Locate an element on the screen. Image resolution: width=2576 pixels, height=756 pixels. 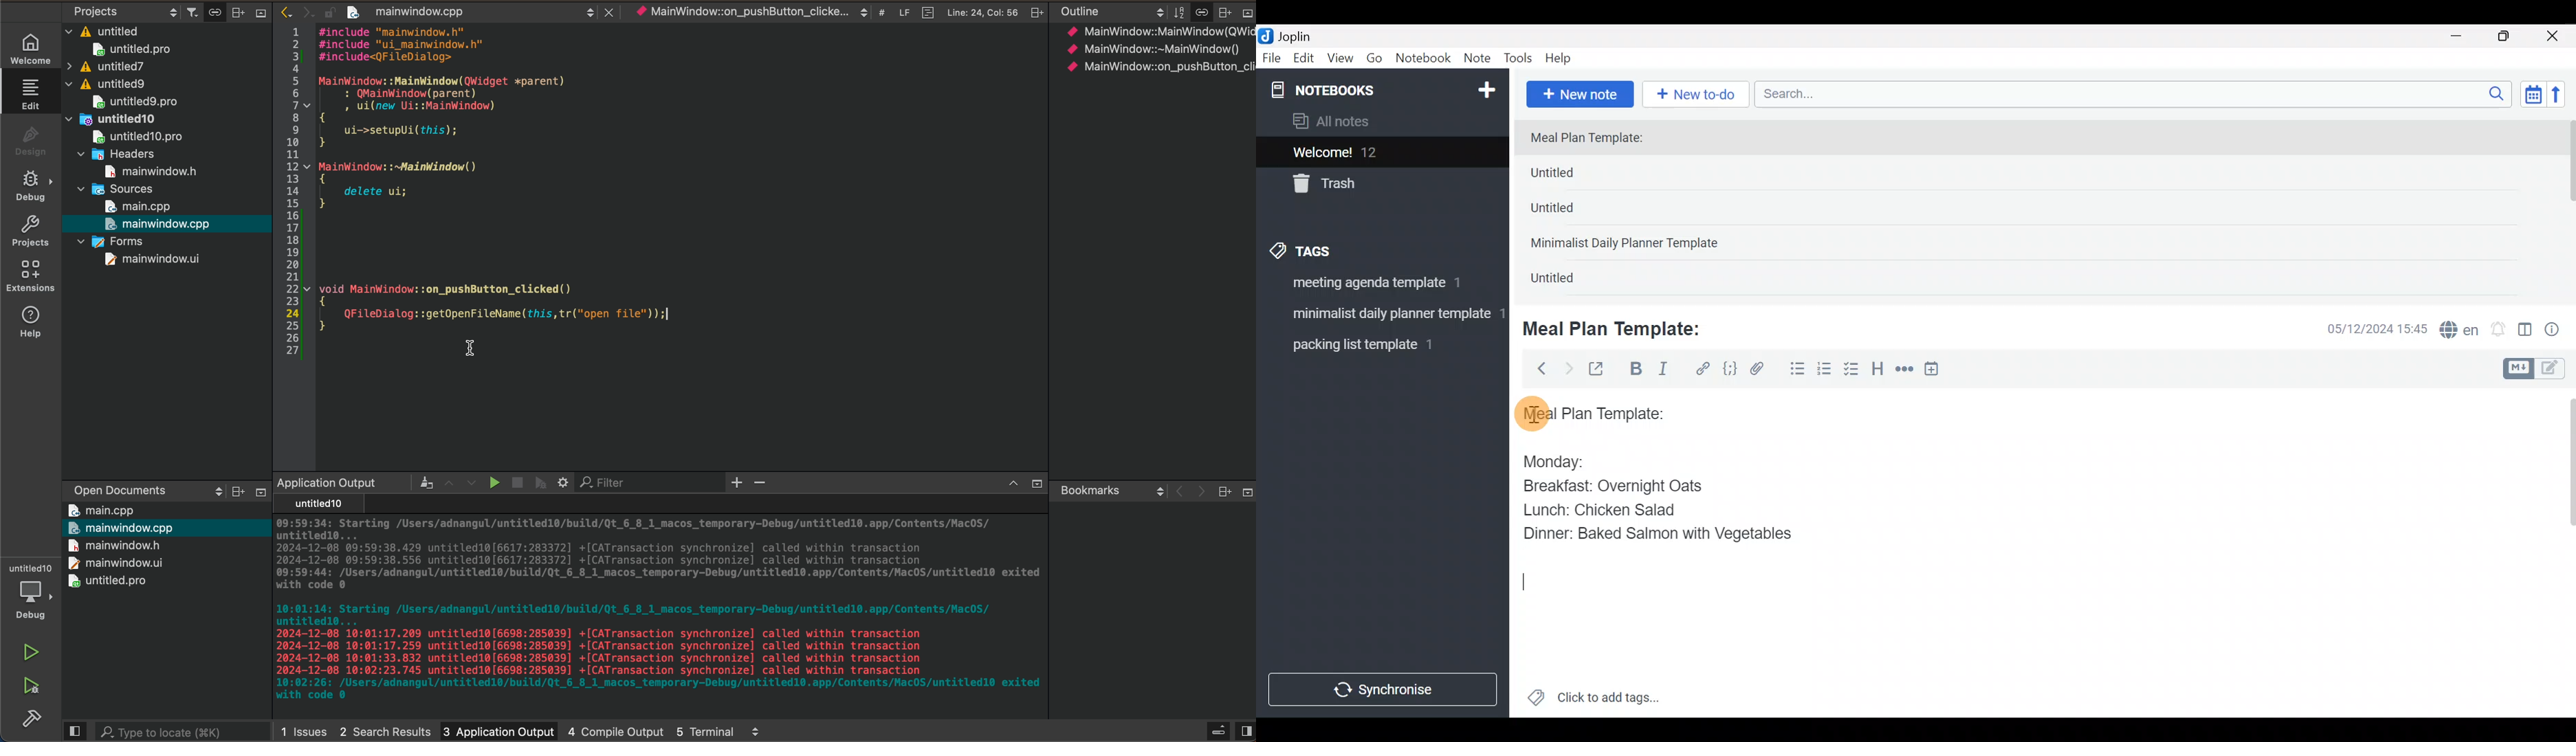
File is located at coordinates (1273, 58).